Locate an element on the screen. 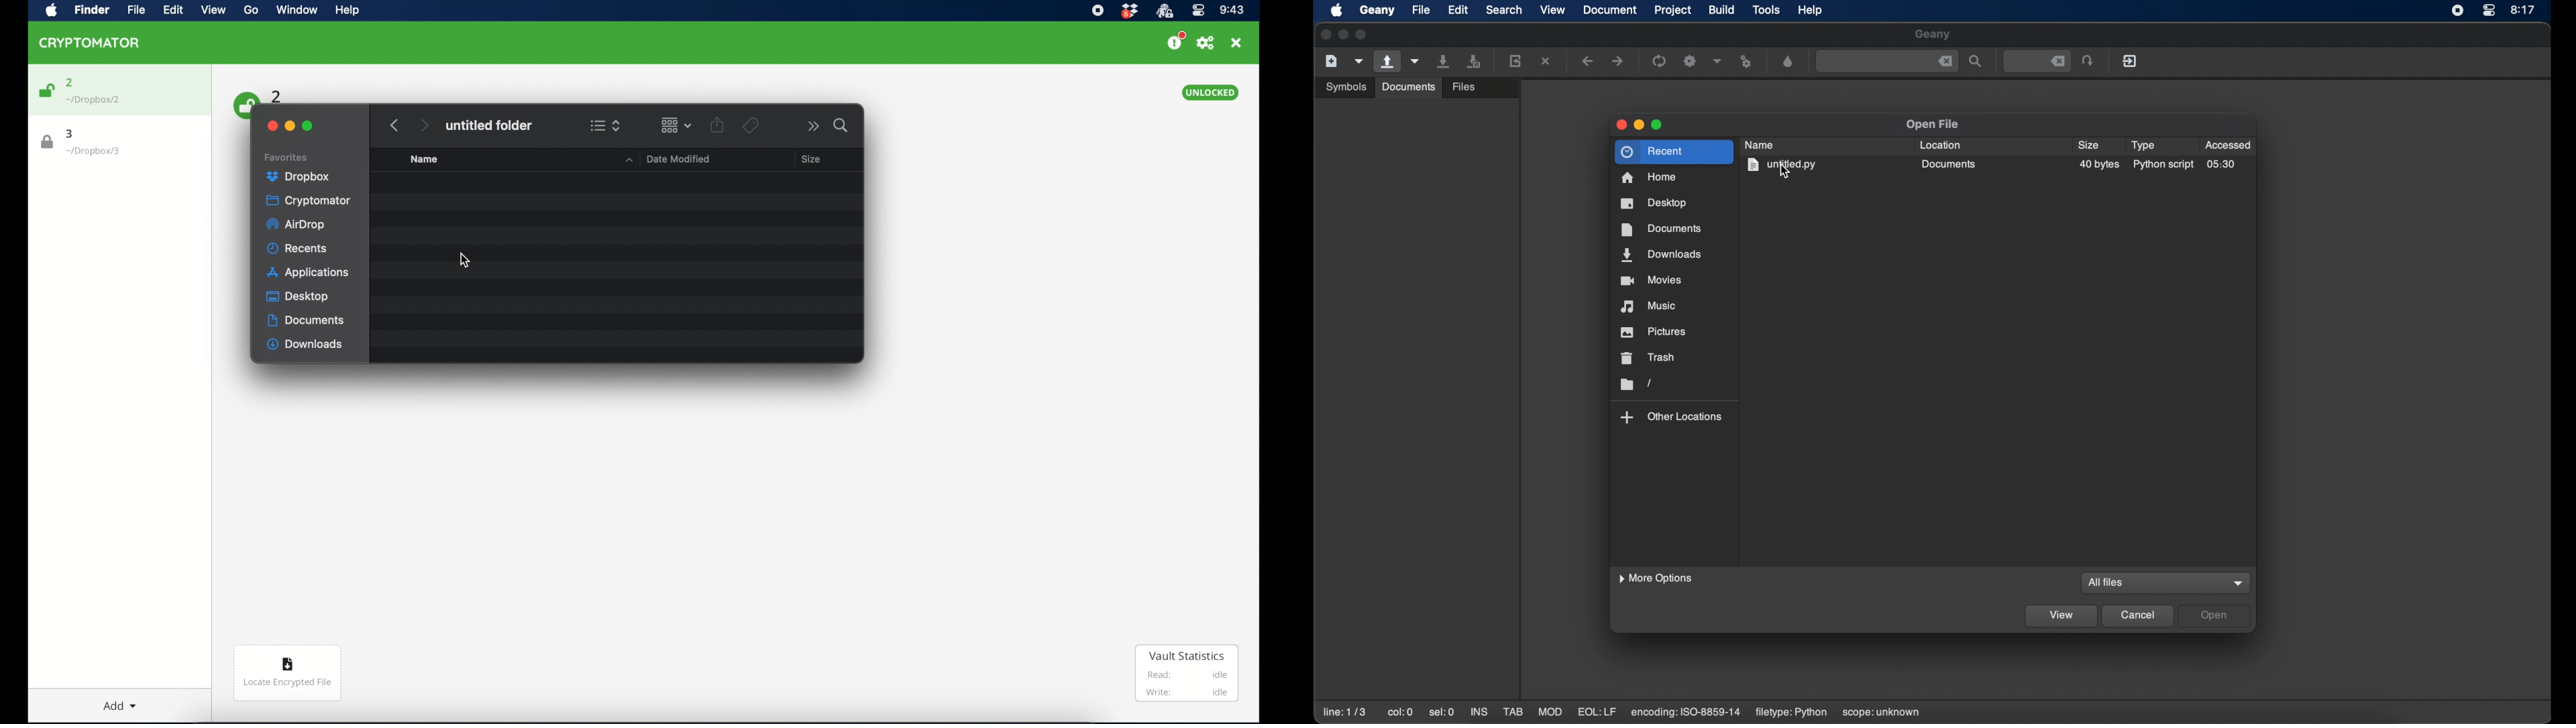 This screenshot has height=728, width=2576. control  center is located at coordinates (1197, 11).